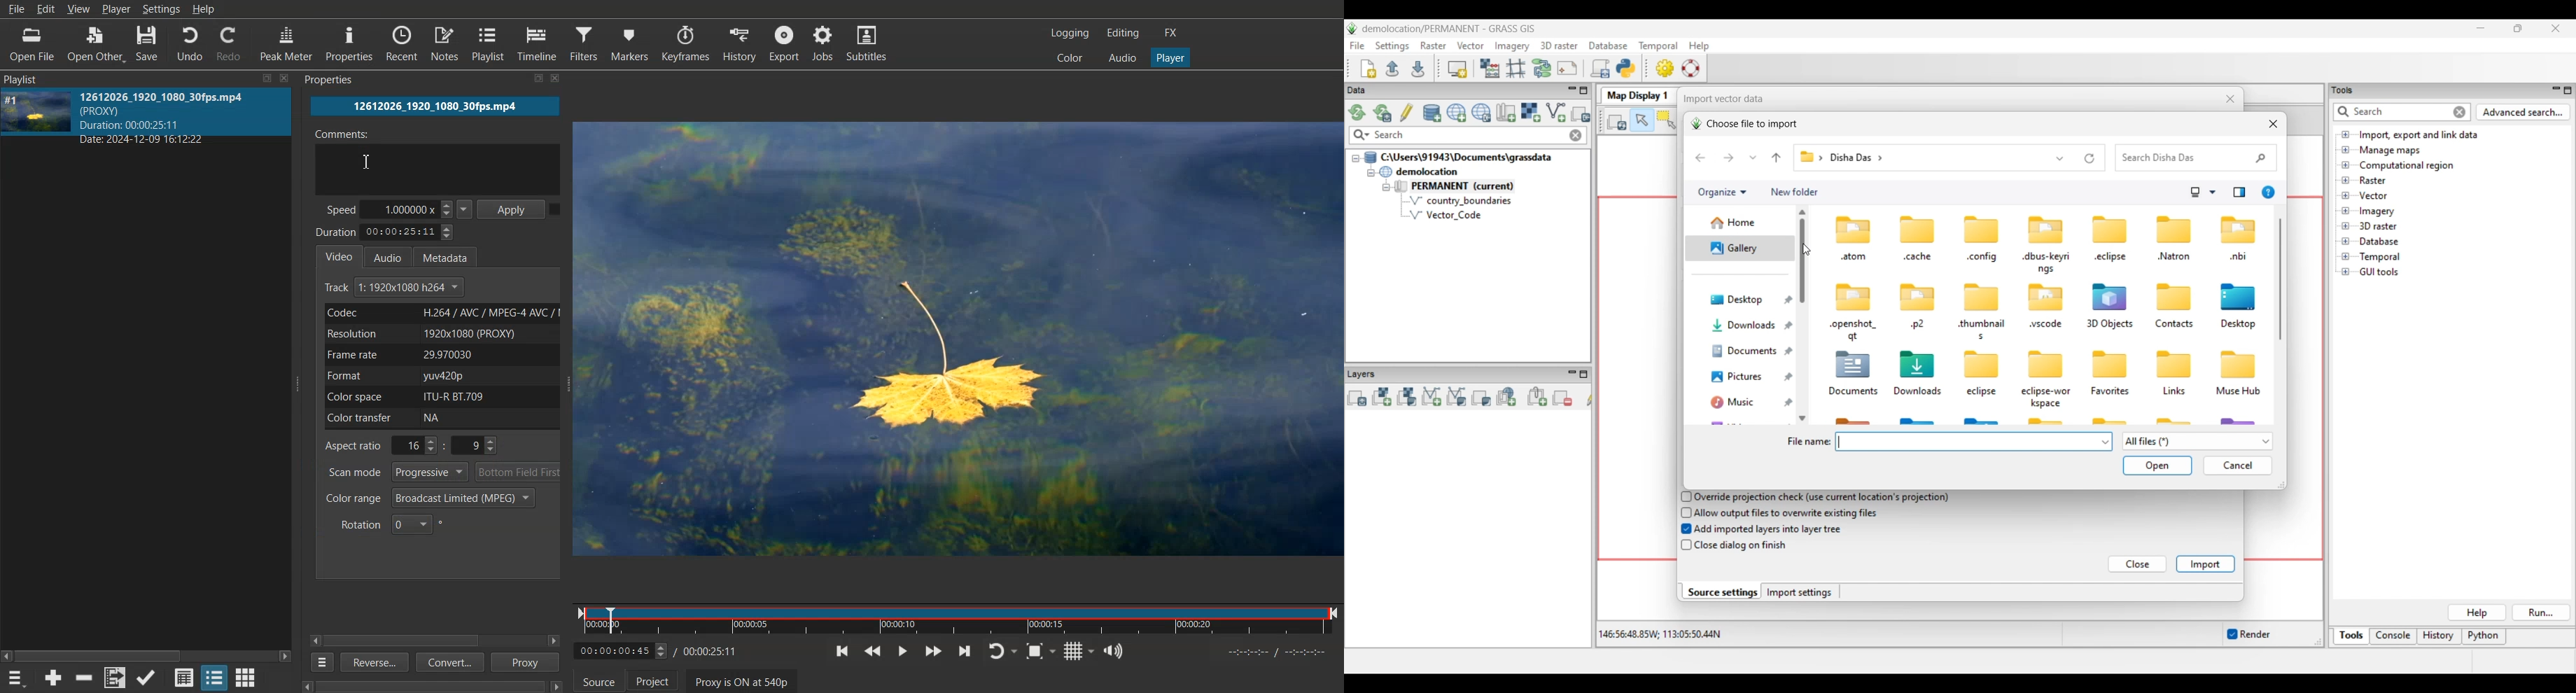 The height and width of the screenshot is (700, 2576). Describe the element at coordinates (31, 43) in the screenshot. I see `Open File` at that location.